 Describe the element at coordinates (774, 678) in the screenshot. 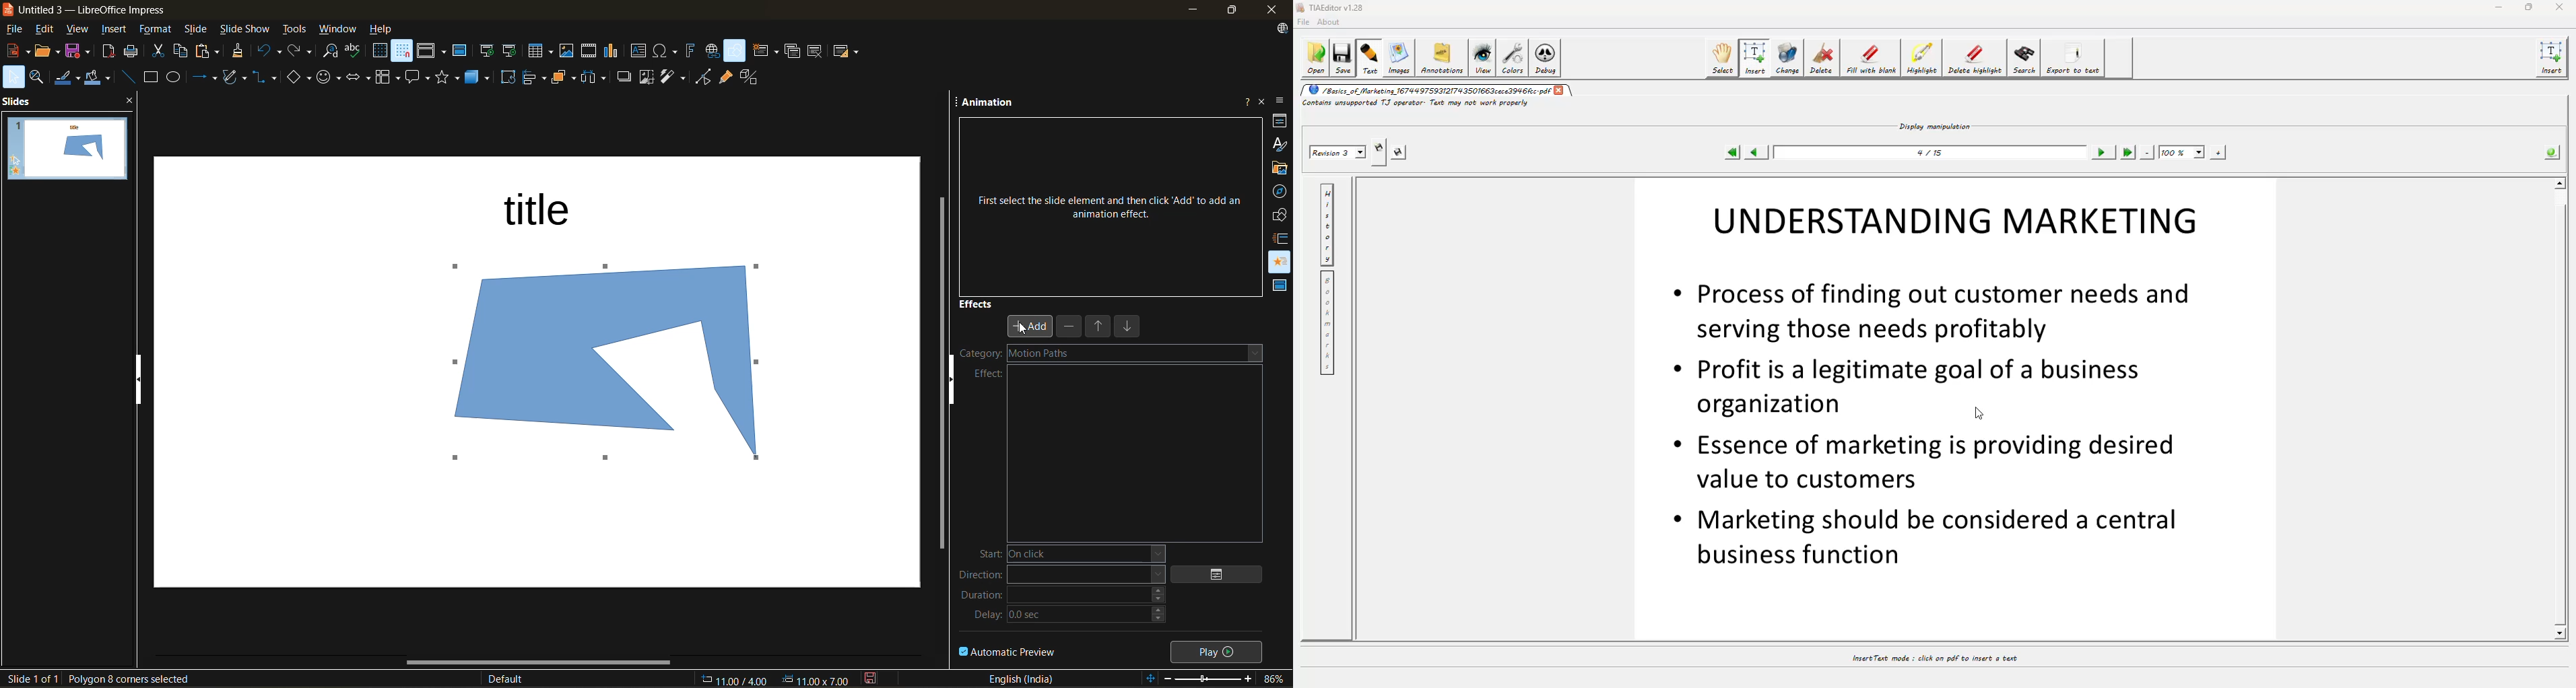

I see `coordinates` at that location.